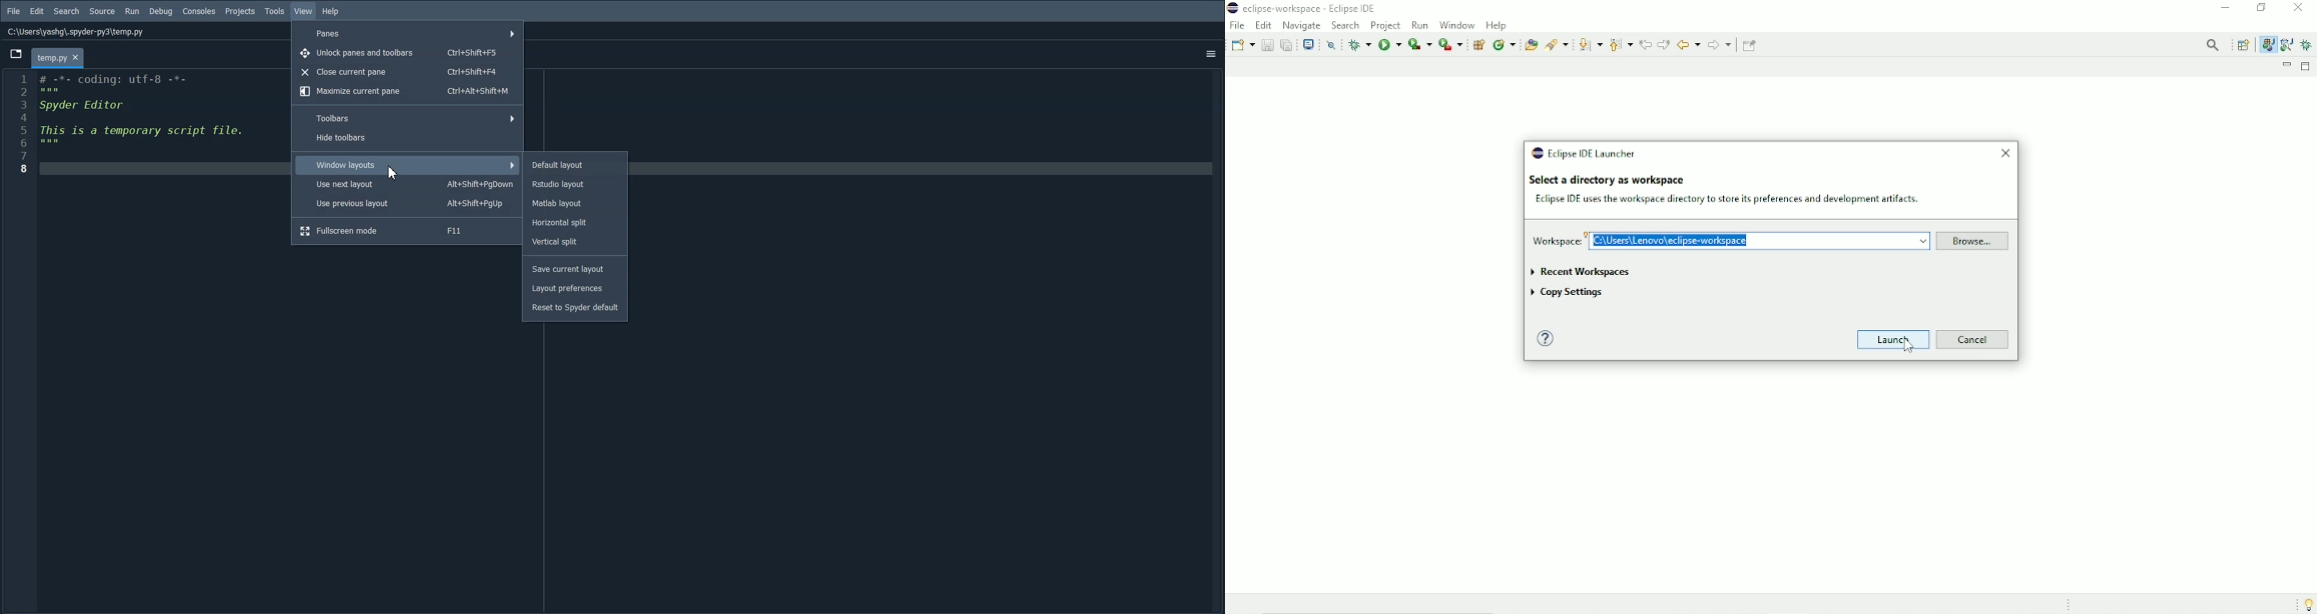 The height and width of the screenshot is (616, 2324). What do you see at coordinates (573, 269) in the screenshot?
I see `Save current layout` at bounding box center [573, 269].